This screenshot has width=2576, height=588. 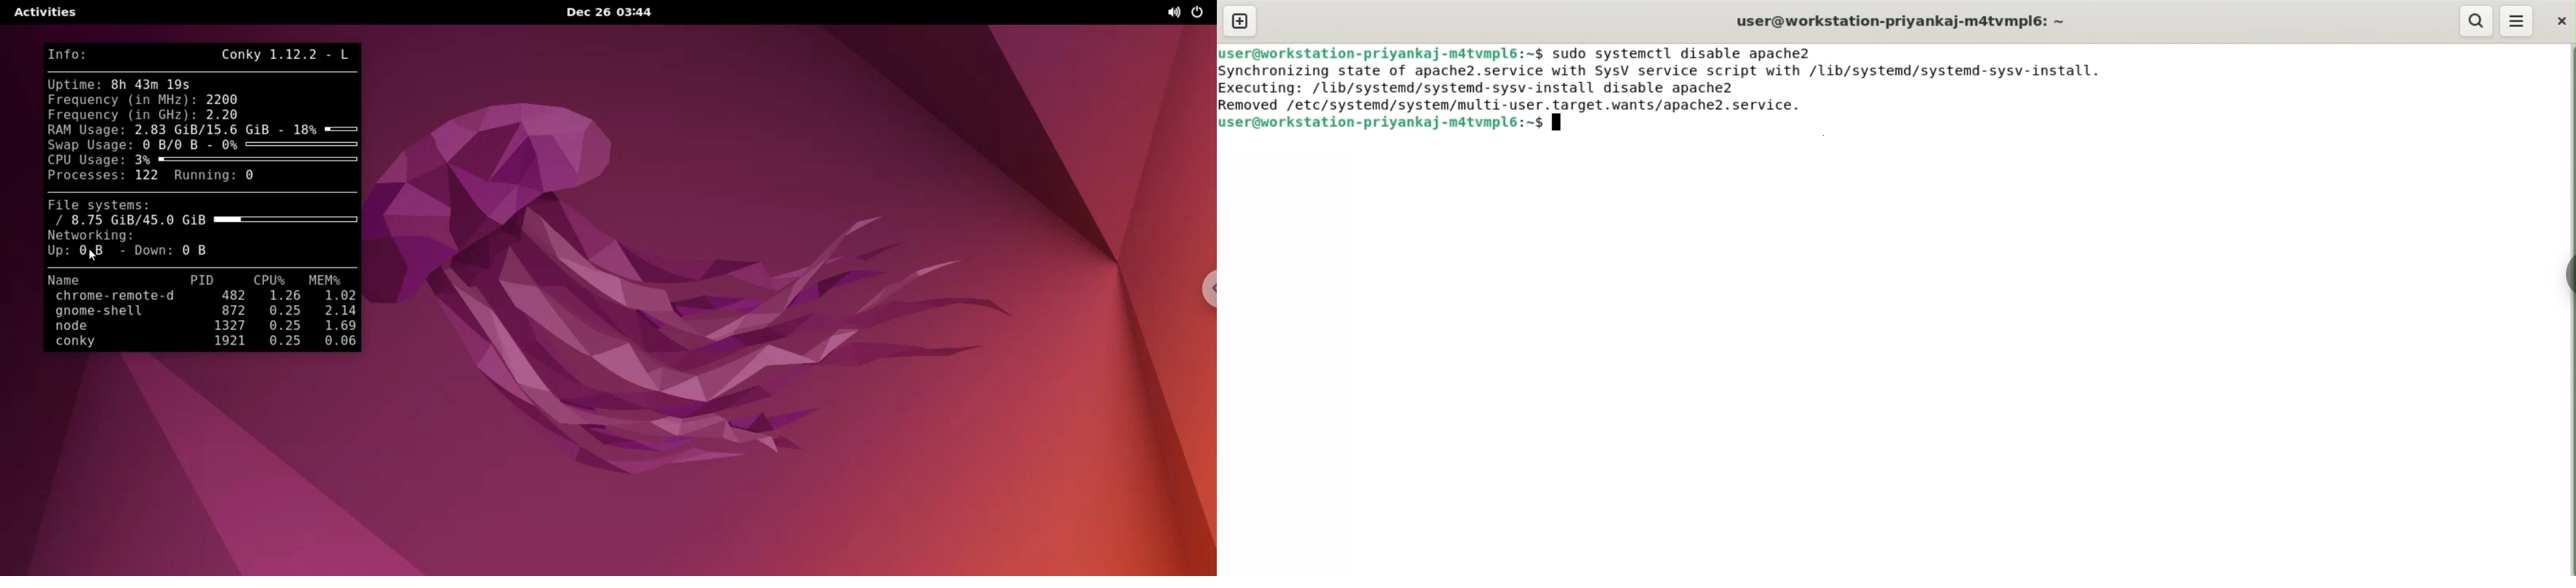 What do you see at coordinates (1241, 20) in the screenshot?
I see `new tab` at bounding box center [1241, 20].